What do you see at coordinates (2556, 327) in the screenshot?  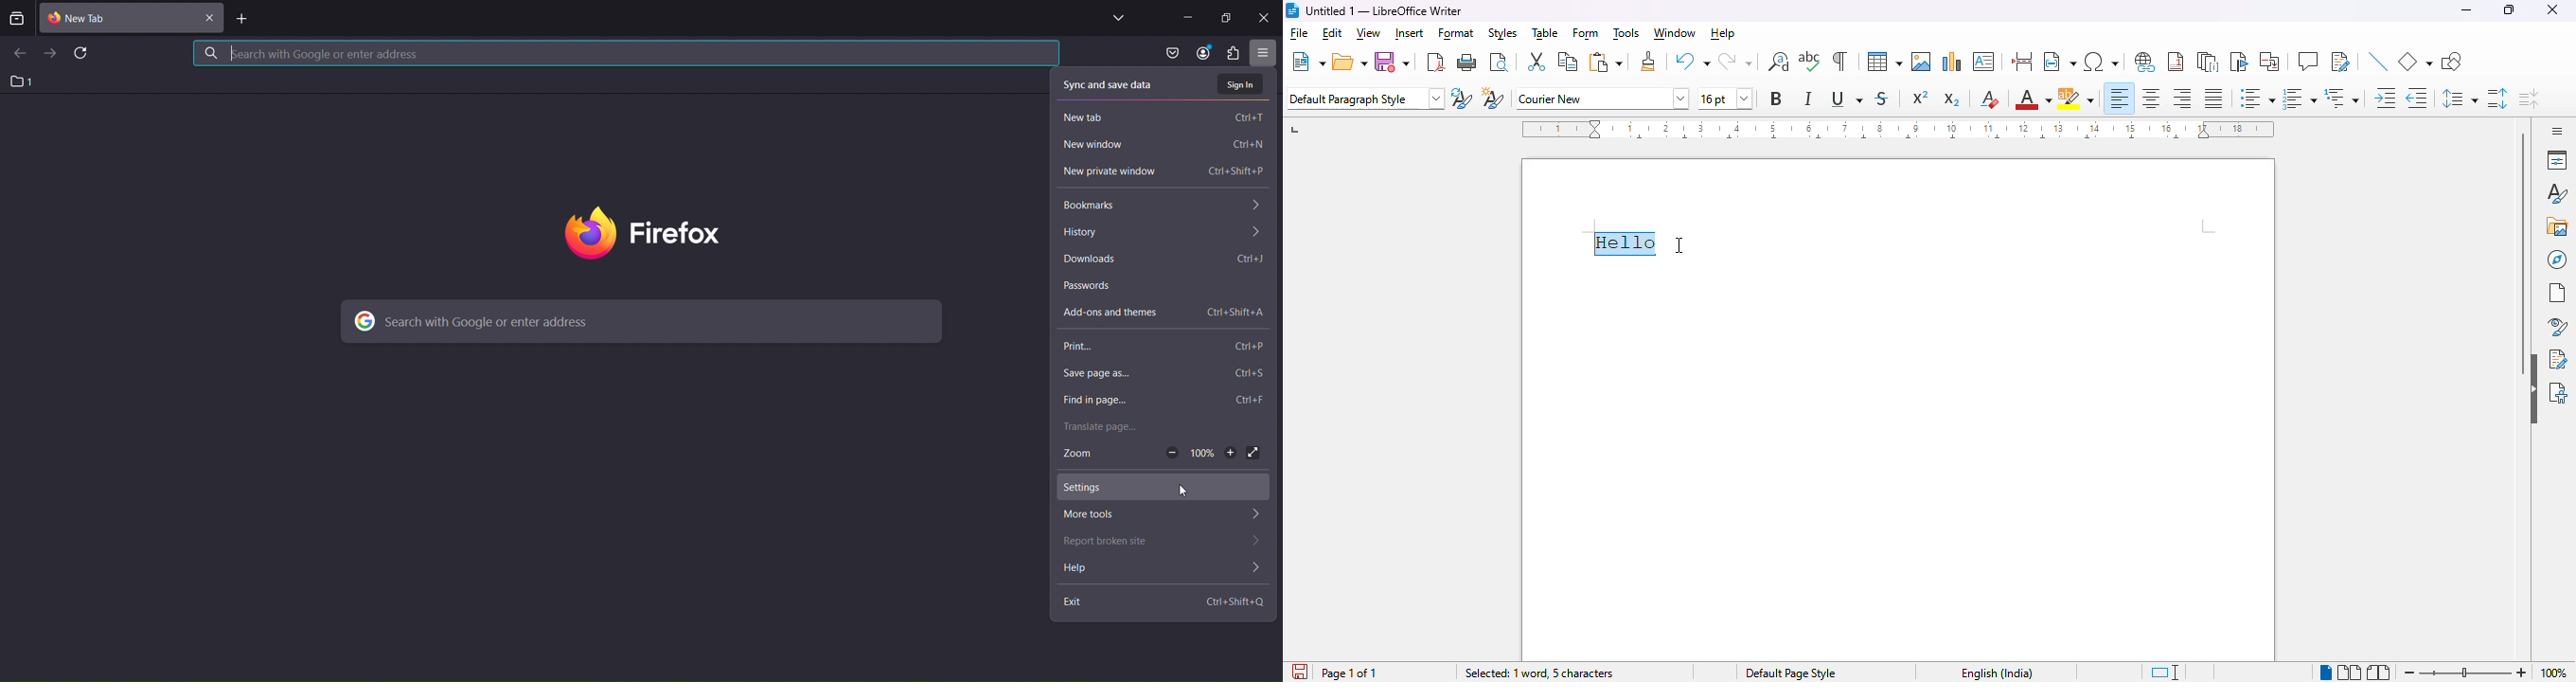 I see `style inspector` at bounding box center [2556, 327].